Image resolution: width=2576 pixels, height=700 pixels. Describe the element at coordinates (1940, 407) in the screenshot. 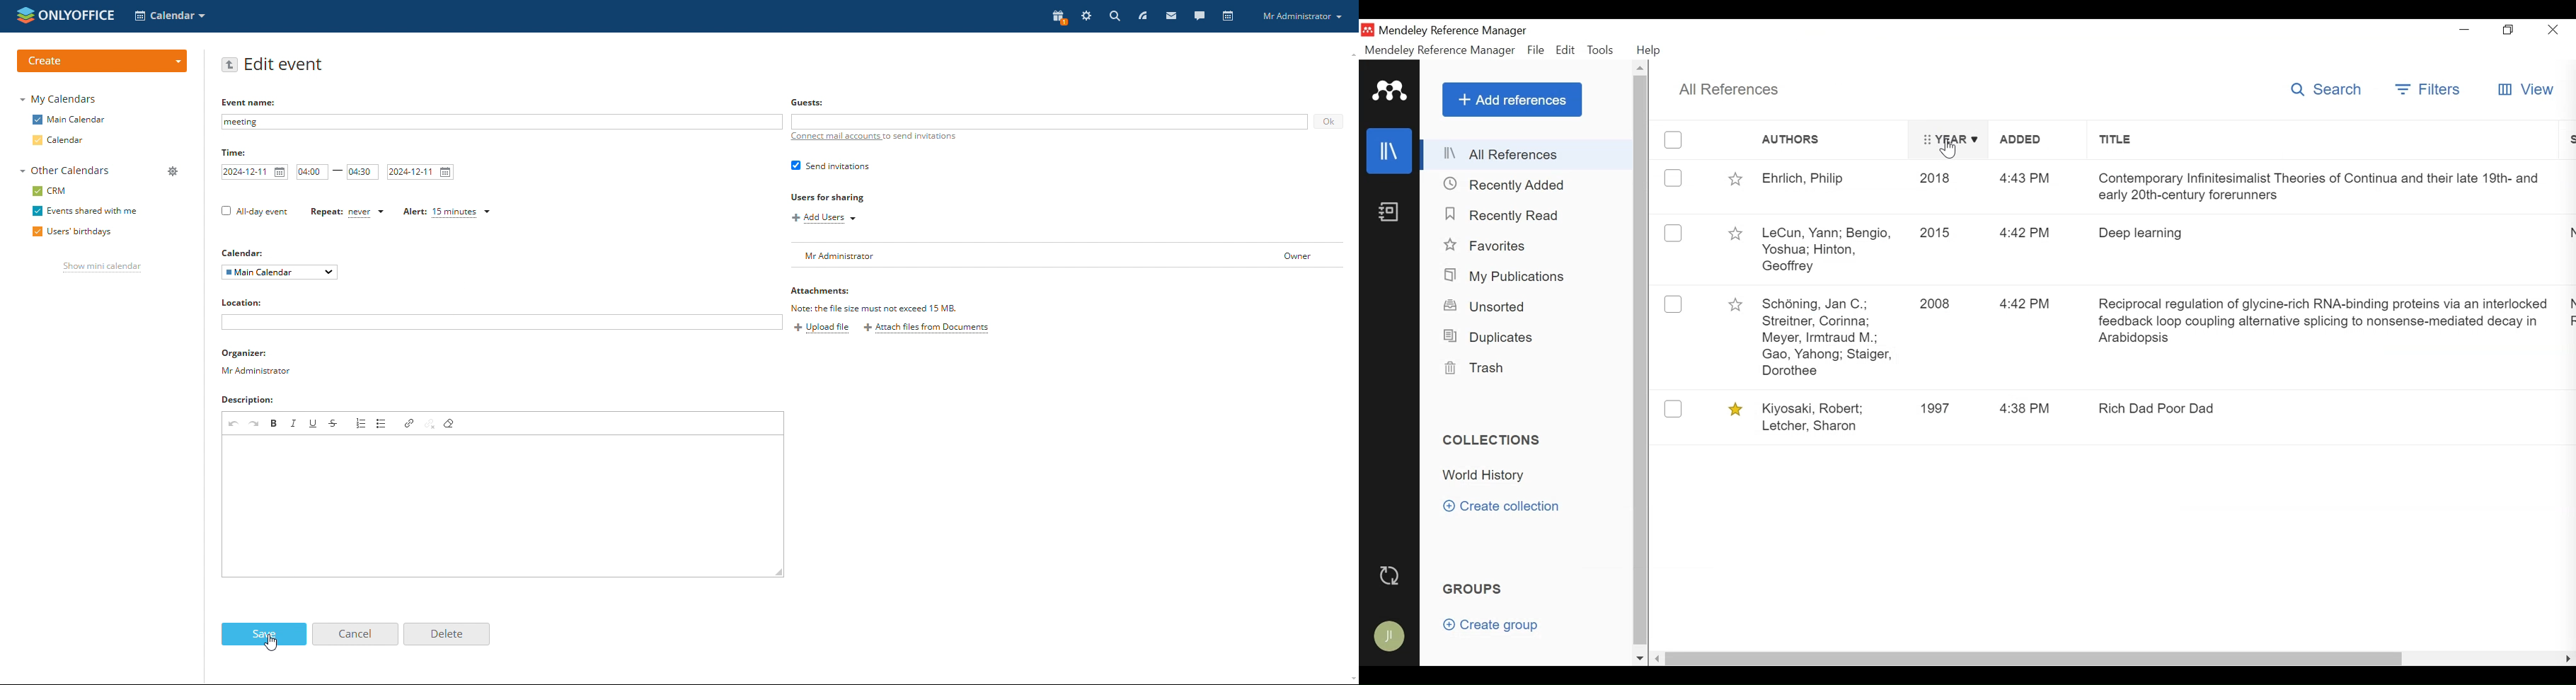

I see `1997` at that location.